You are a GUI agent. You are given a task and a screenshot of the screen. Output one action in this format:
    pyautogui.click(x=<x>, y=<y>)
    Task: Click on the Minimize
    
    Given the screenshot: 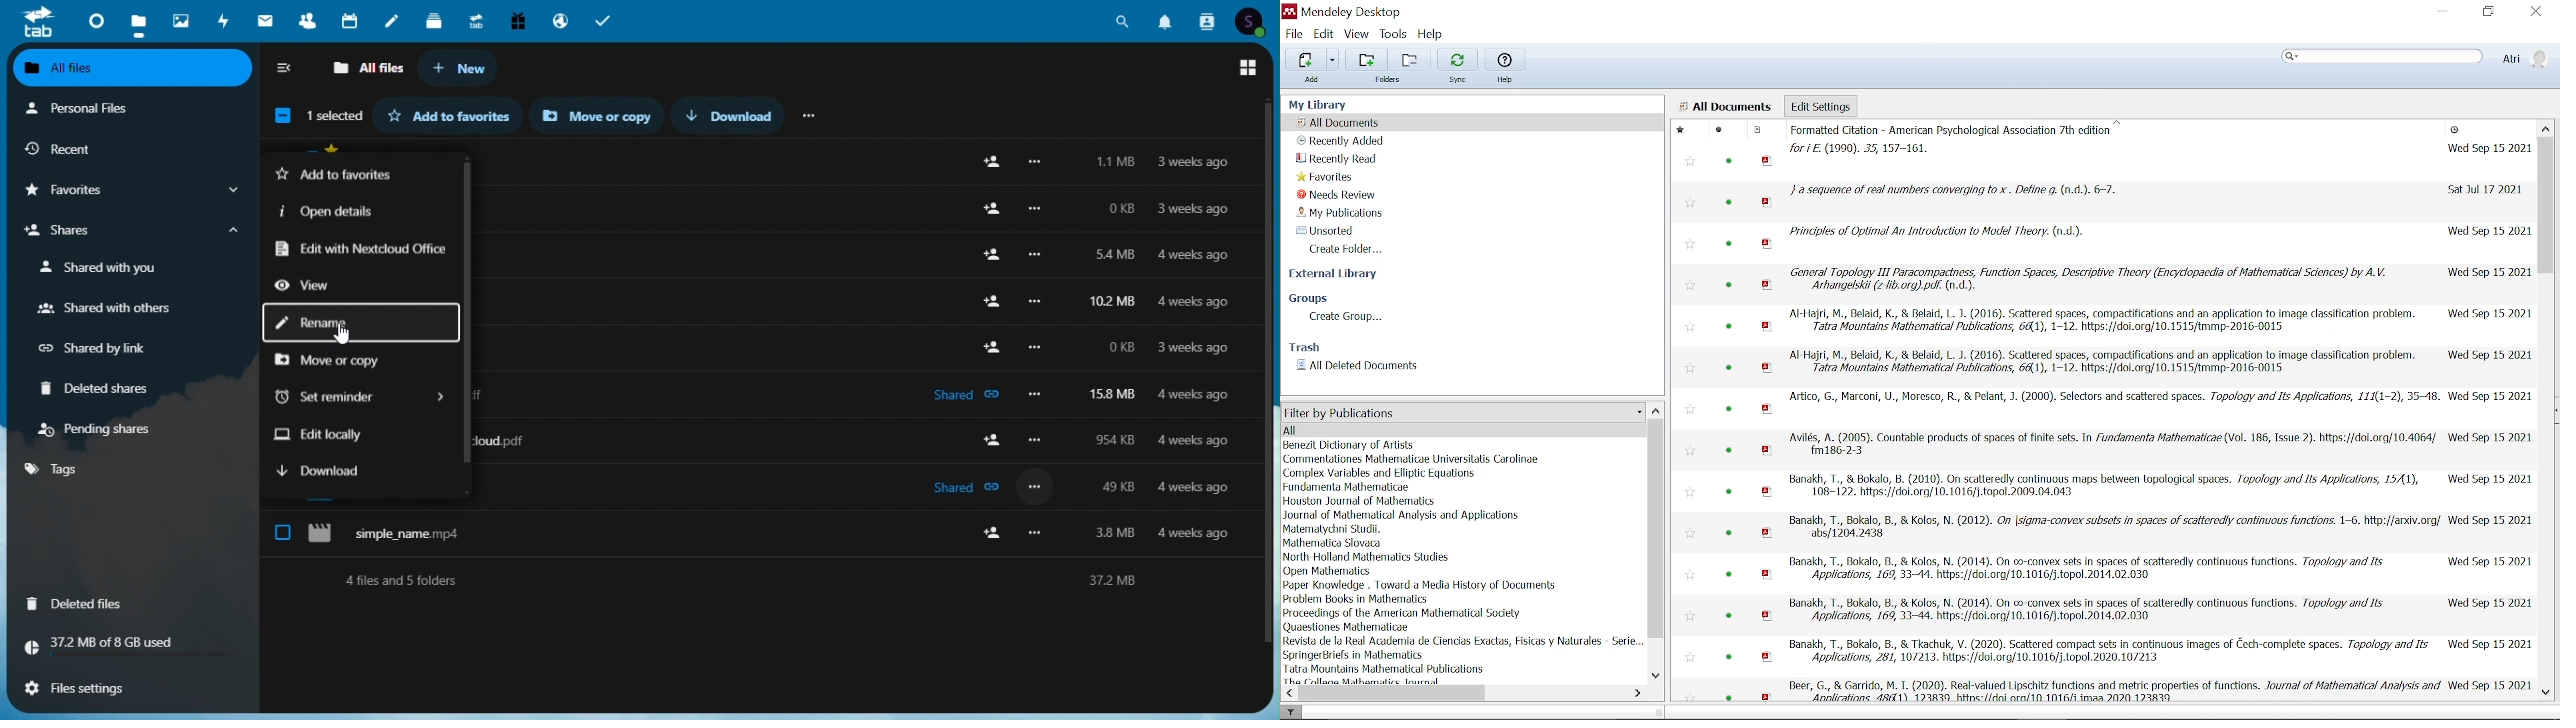 What is the action you would take?
    pyautogui.click(x=2442, y=13)
    